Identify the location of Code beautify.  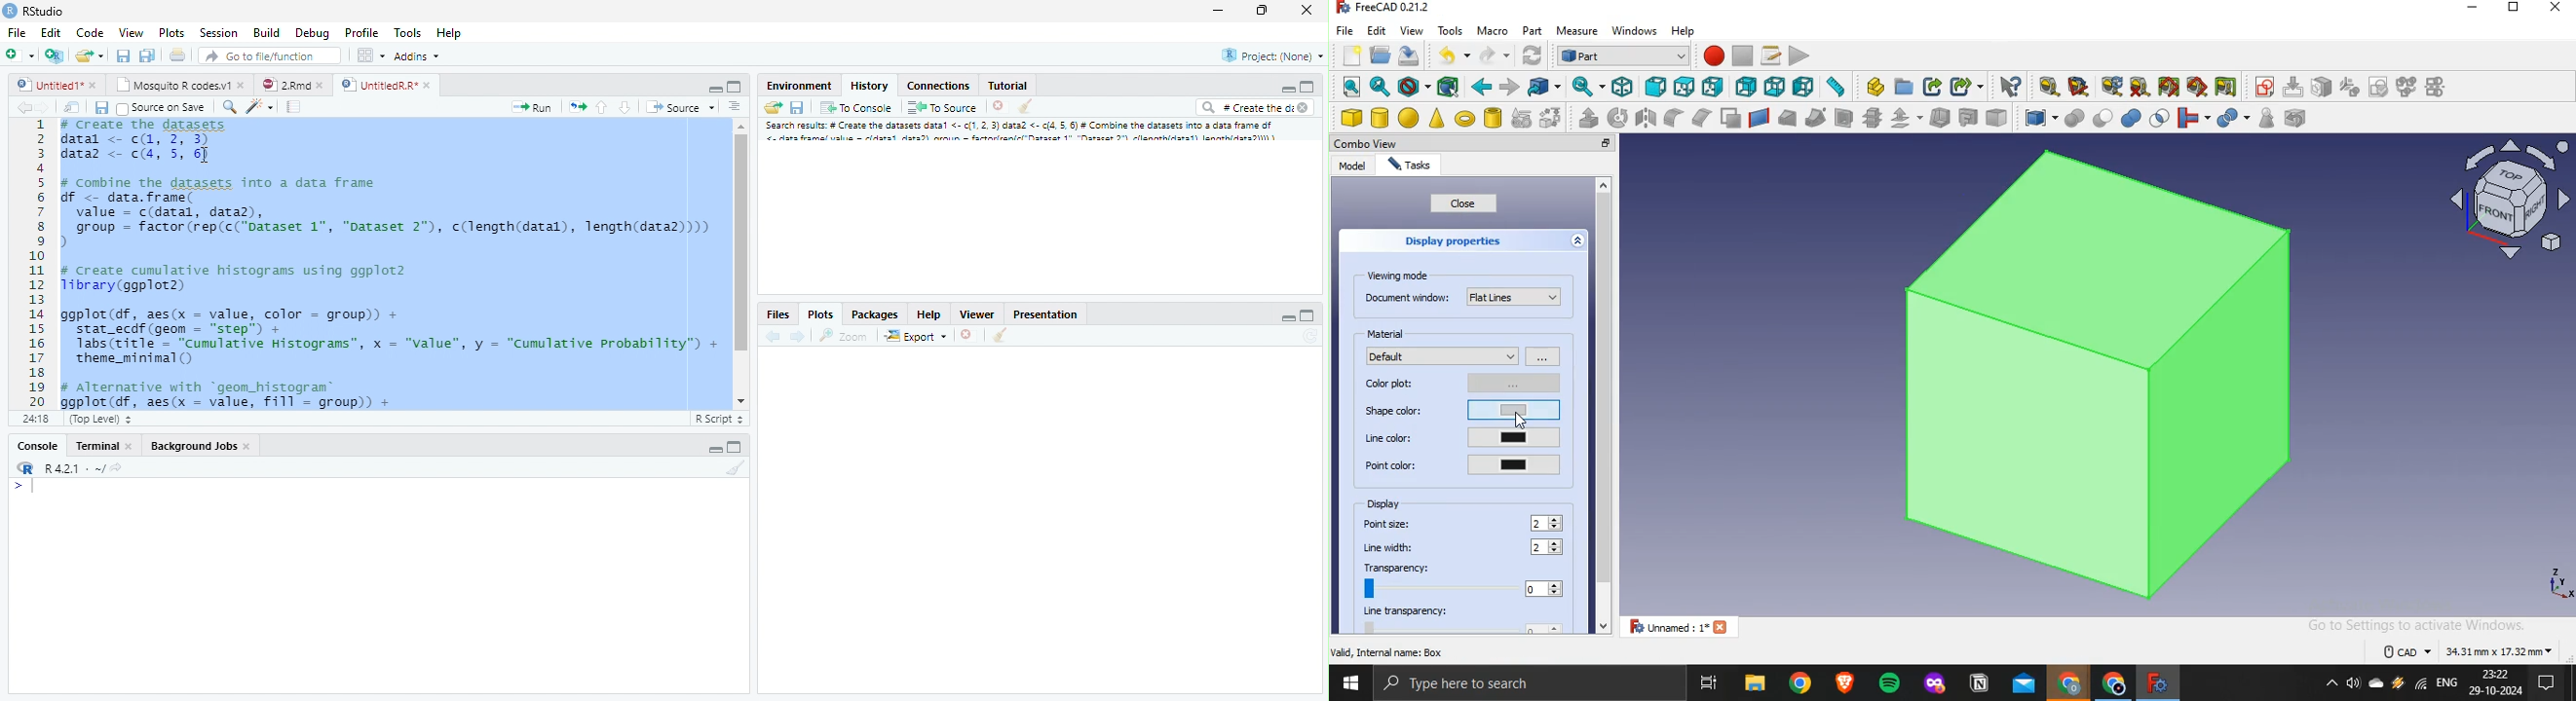
(262, 107).